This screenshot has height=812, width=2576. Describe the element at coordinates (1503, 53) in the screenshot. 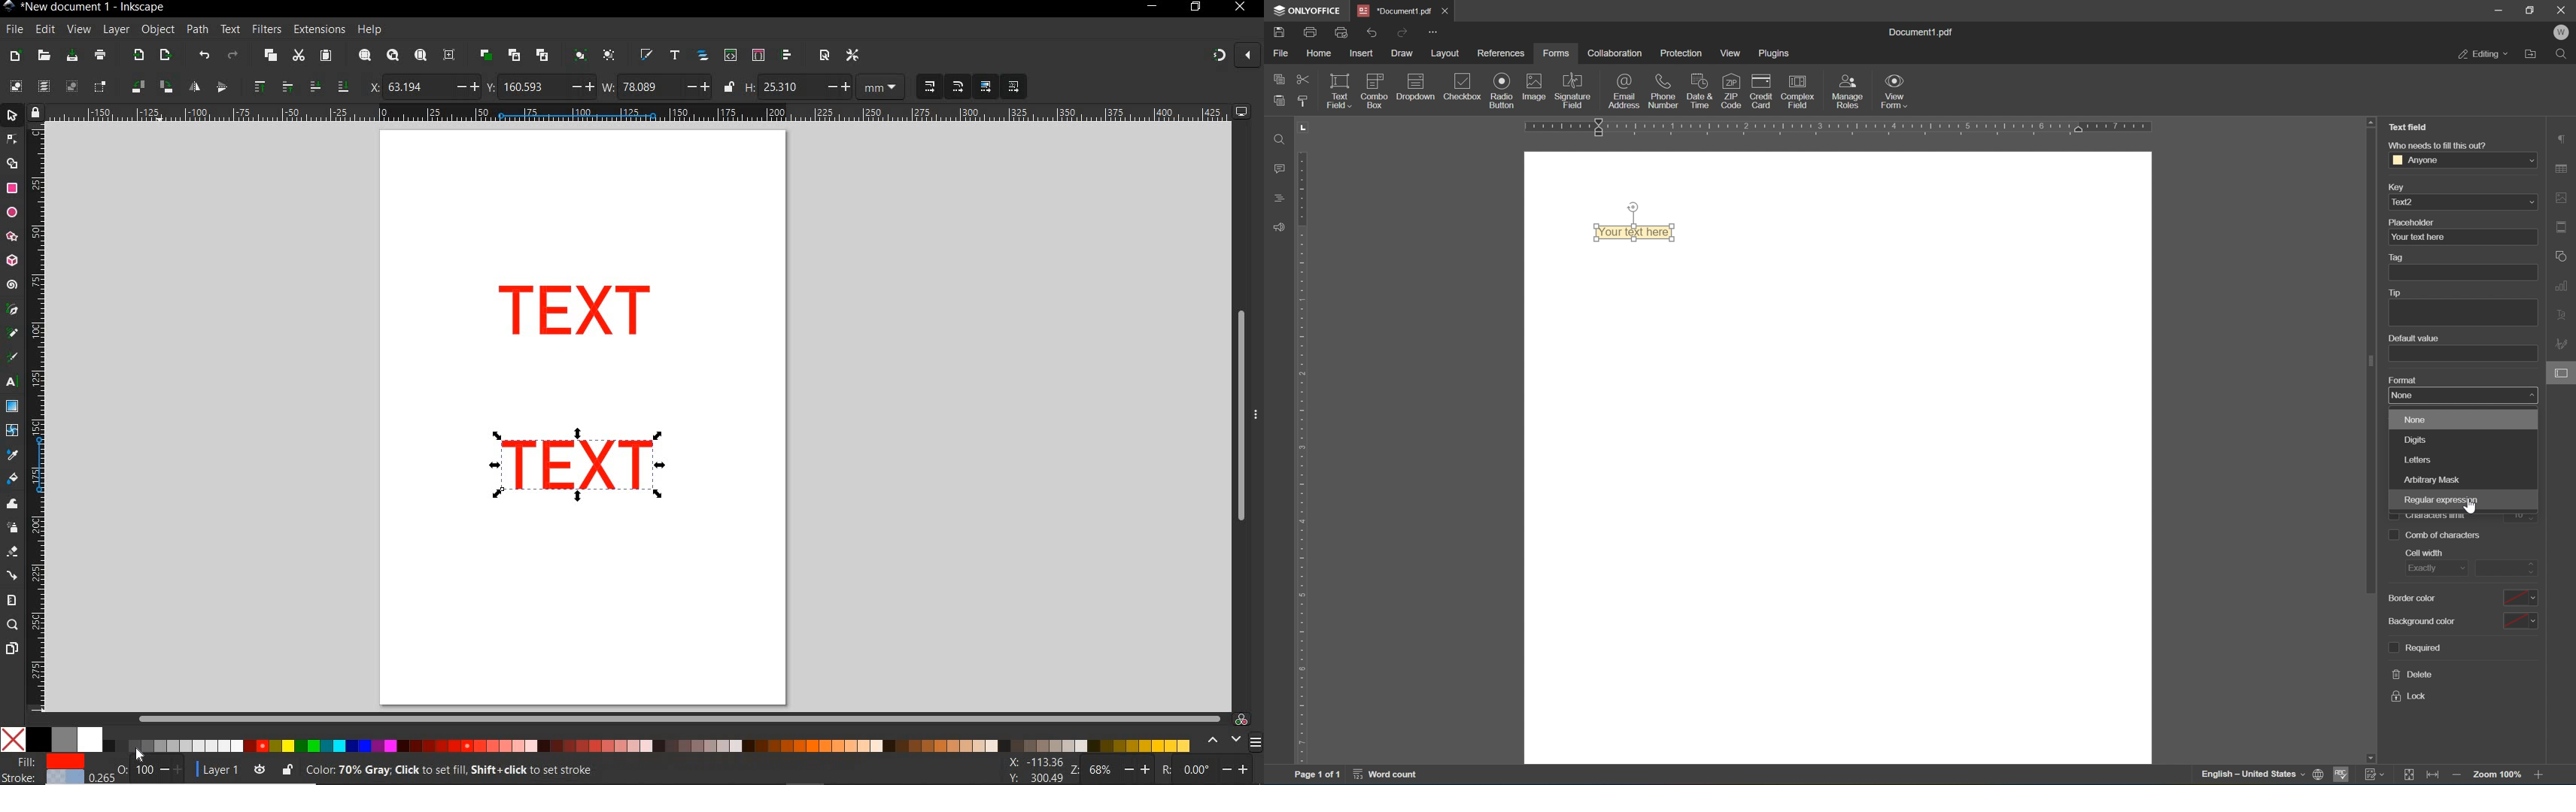

I see `references` at that location.